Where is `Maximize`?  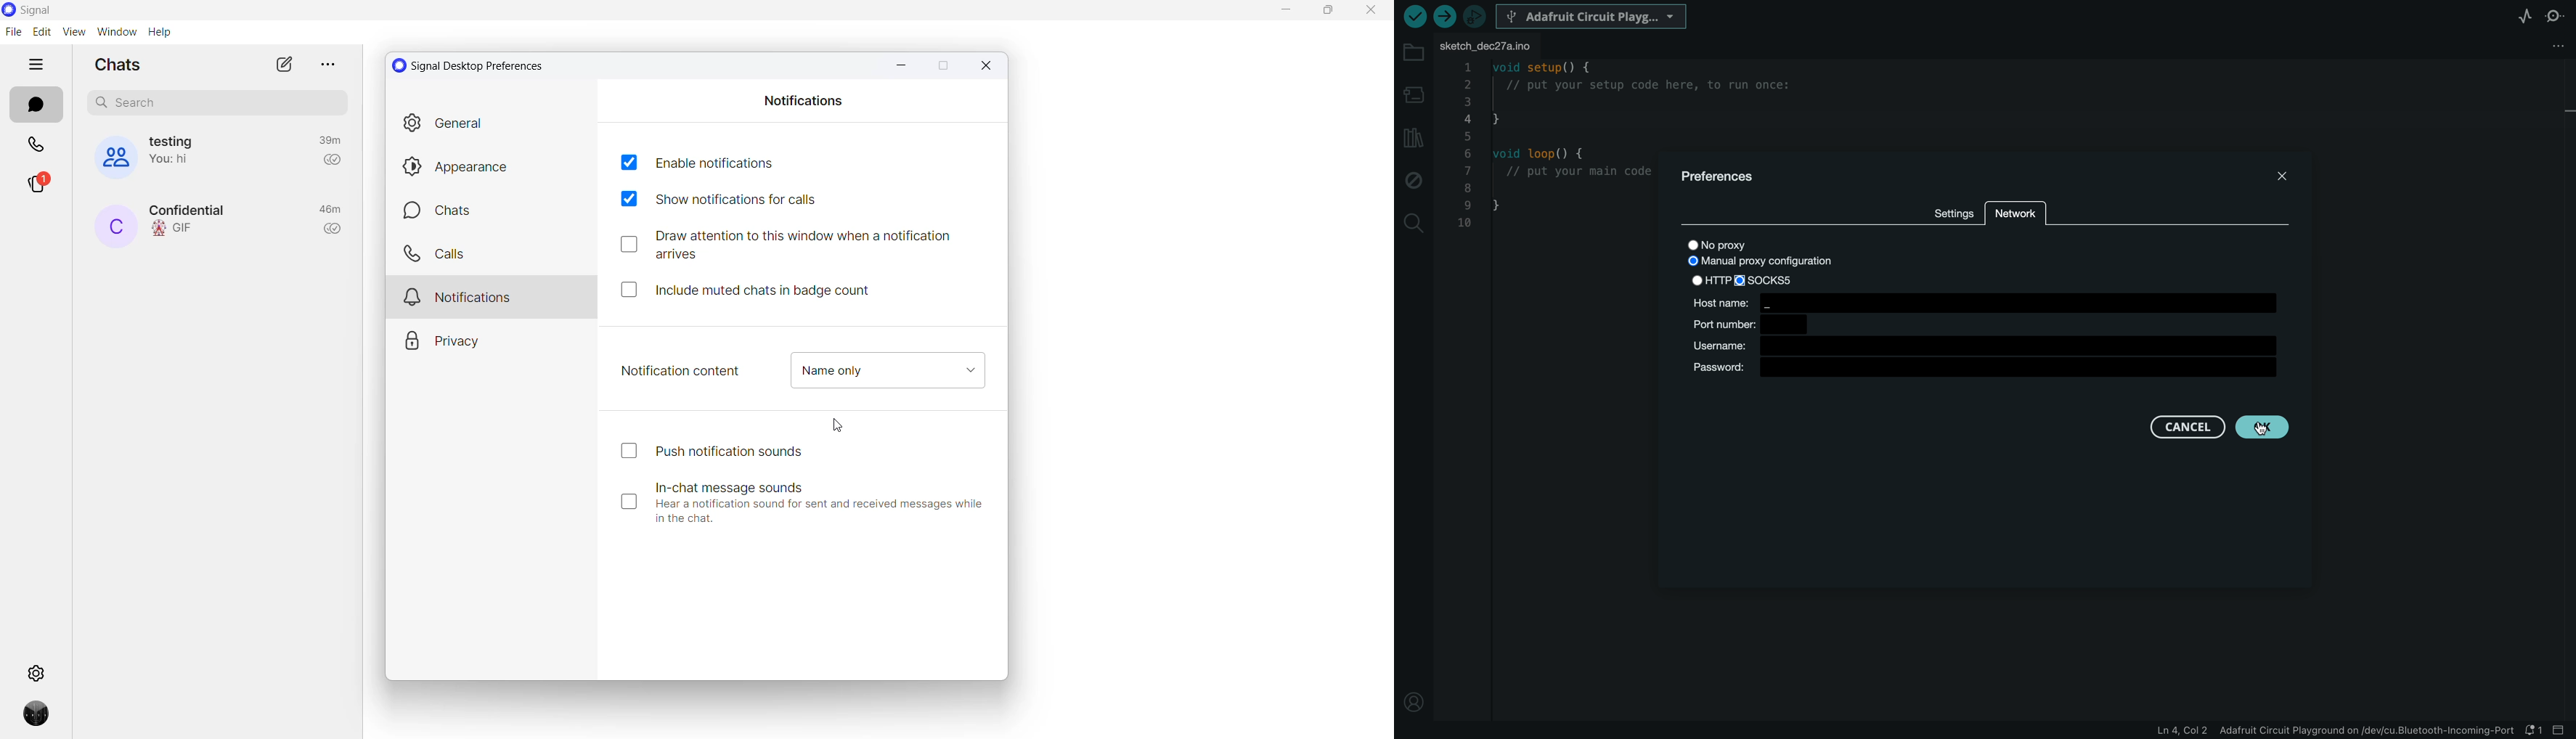
Maximize is located at coordinates (942, 67).